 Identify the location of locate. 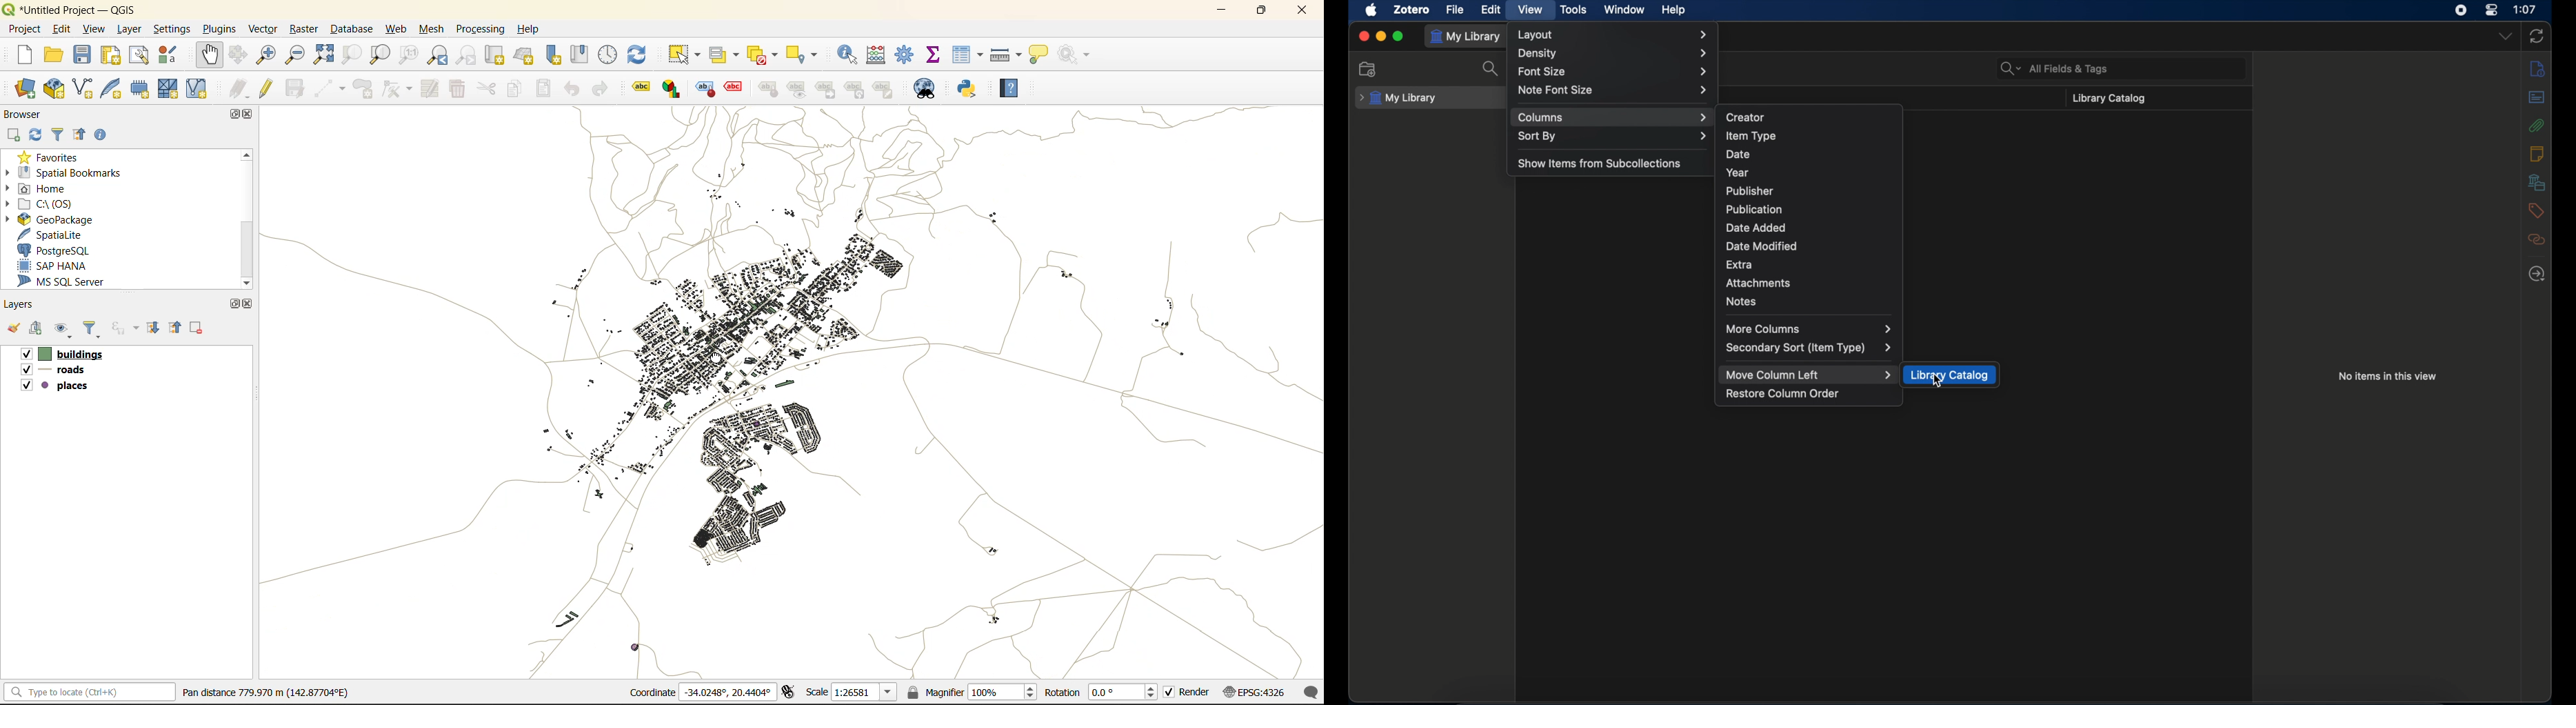
(2538, 275).